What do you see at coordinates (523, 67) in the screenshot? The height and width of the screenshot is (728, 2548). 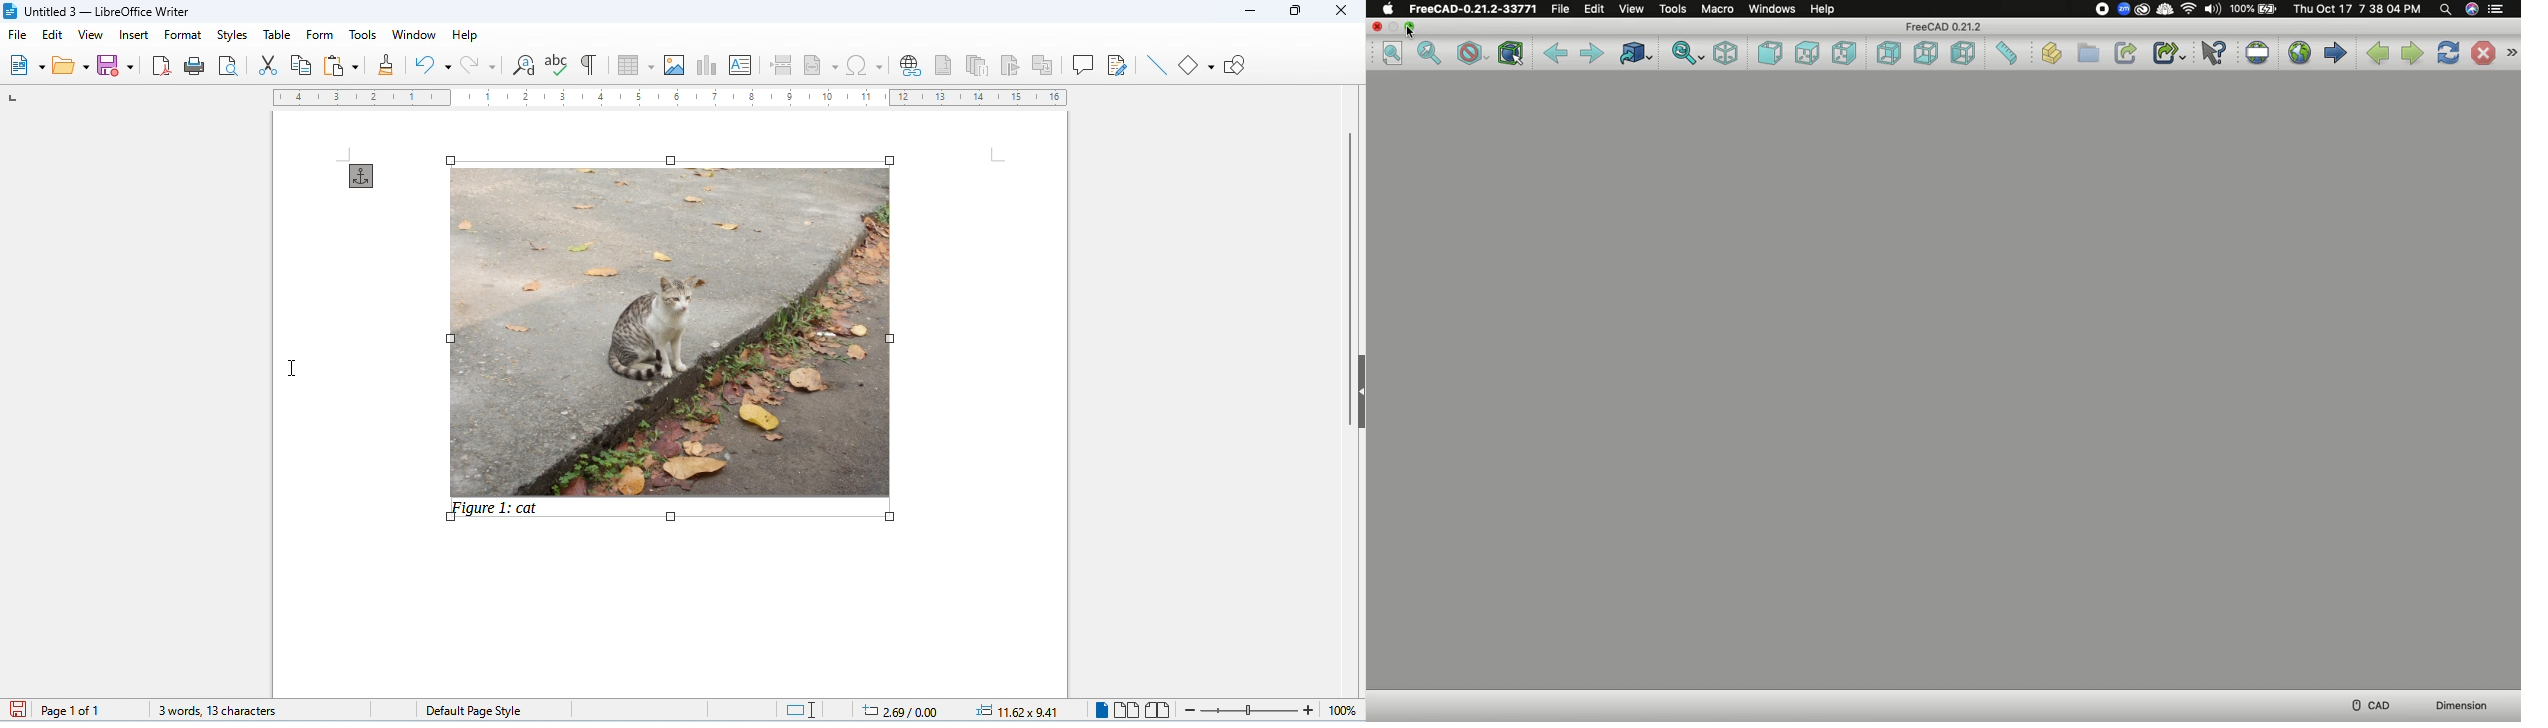 I see `find and replace` at bounding box center [523, 67].